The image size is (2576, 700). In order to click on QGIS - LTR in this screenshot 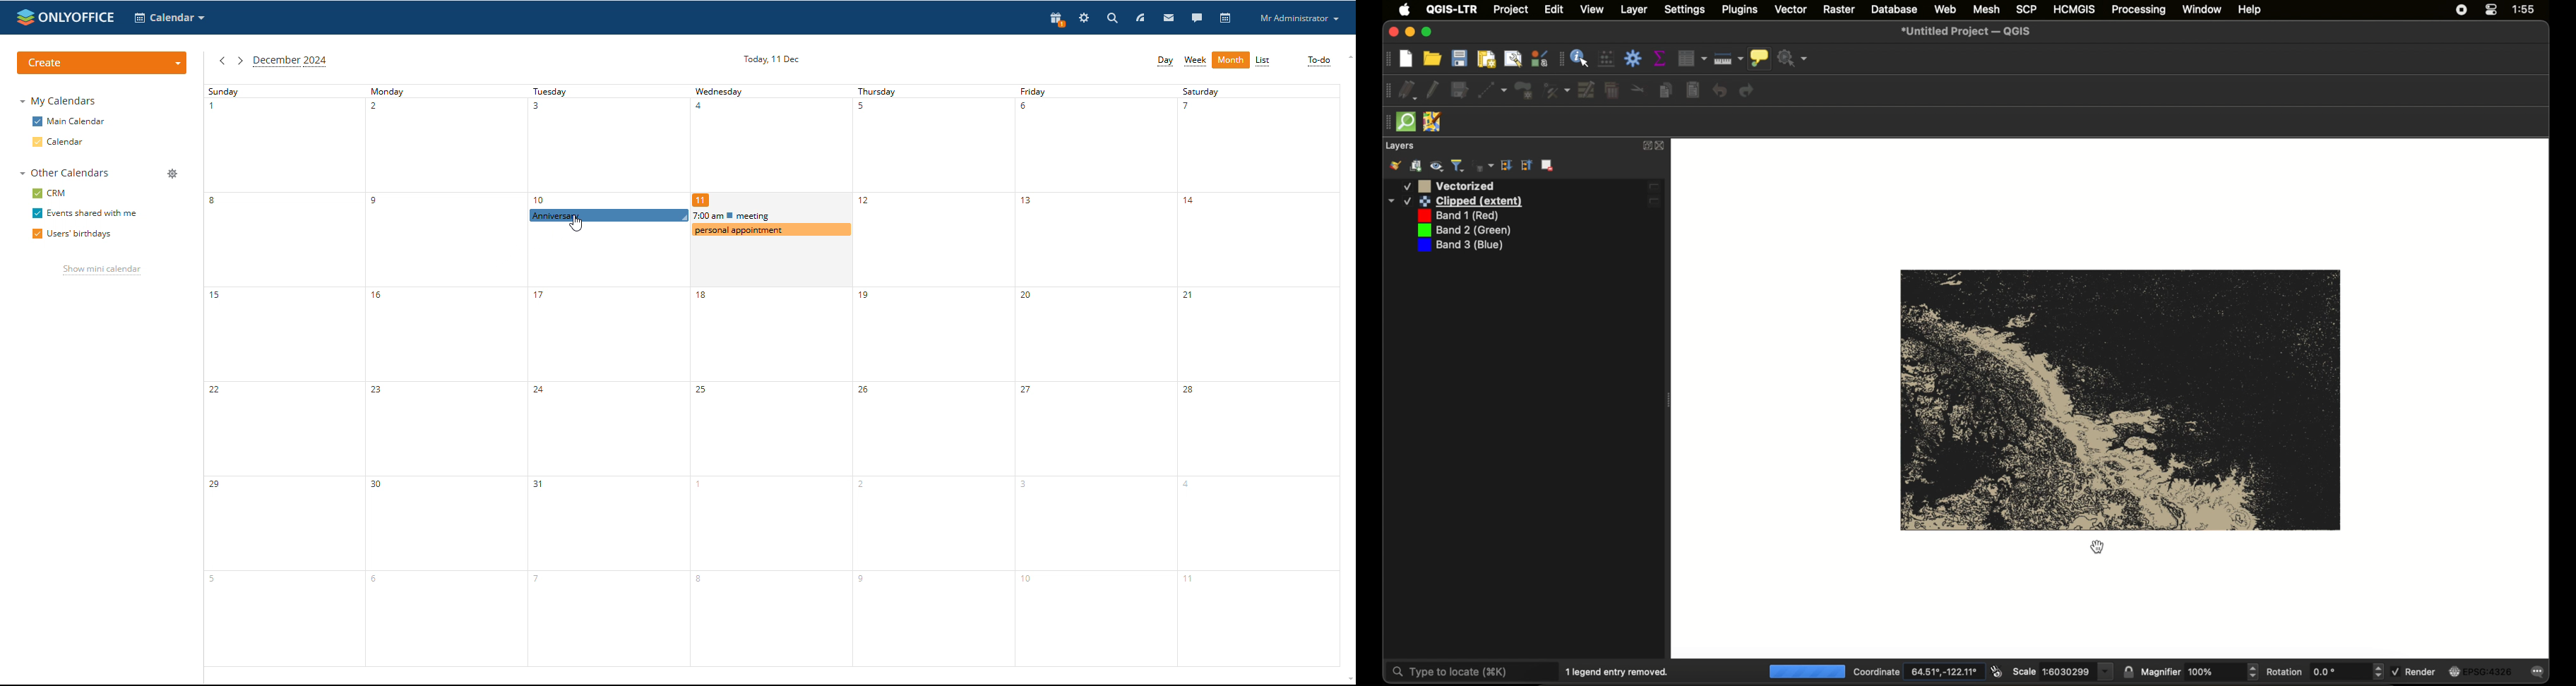, I will do `click(1452, 9)`.